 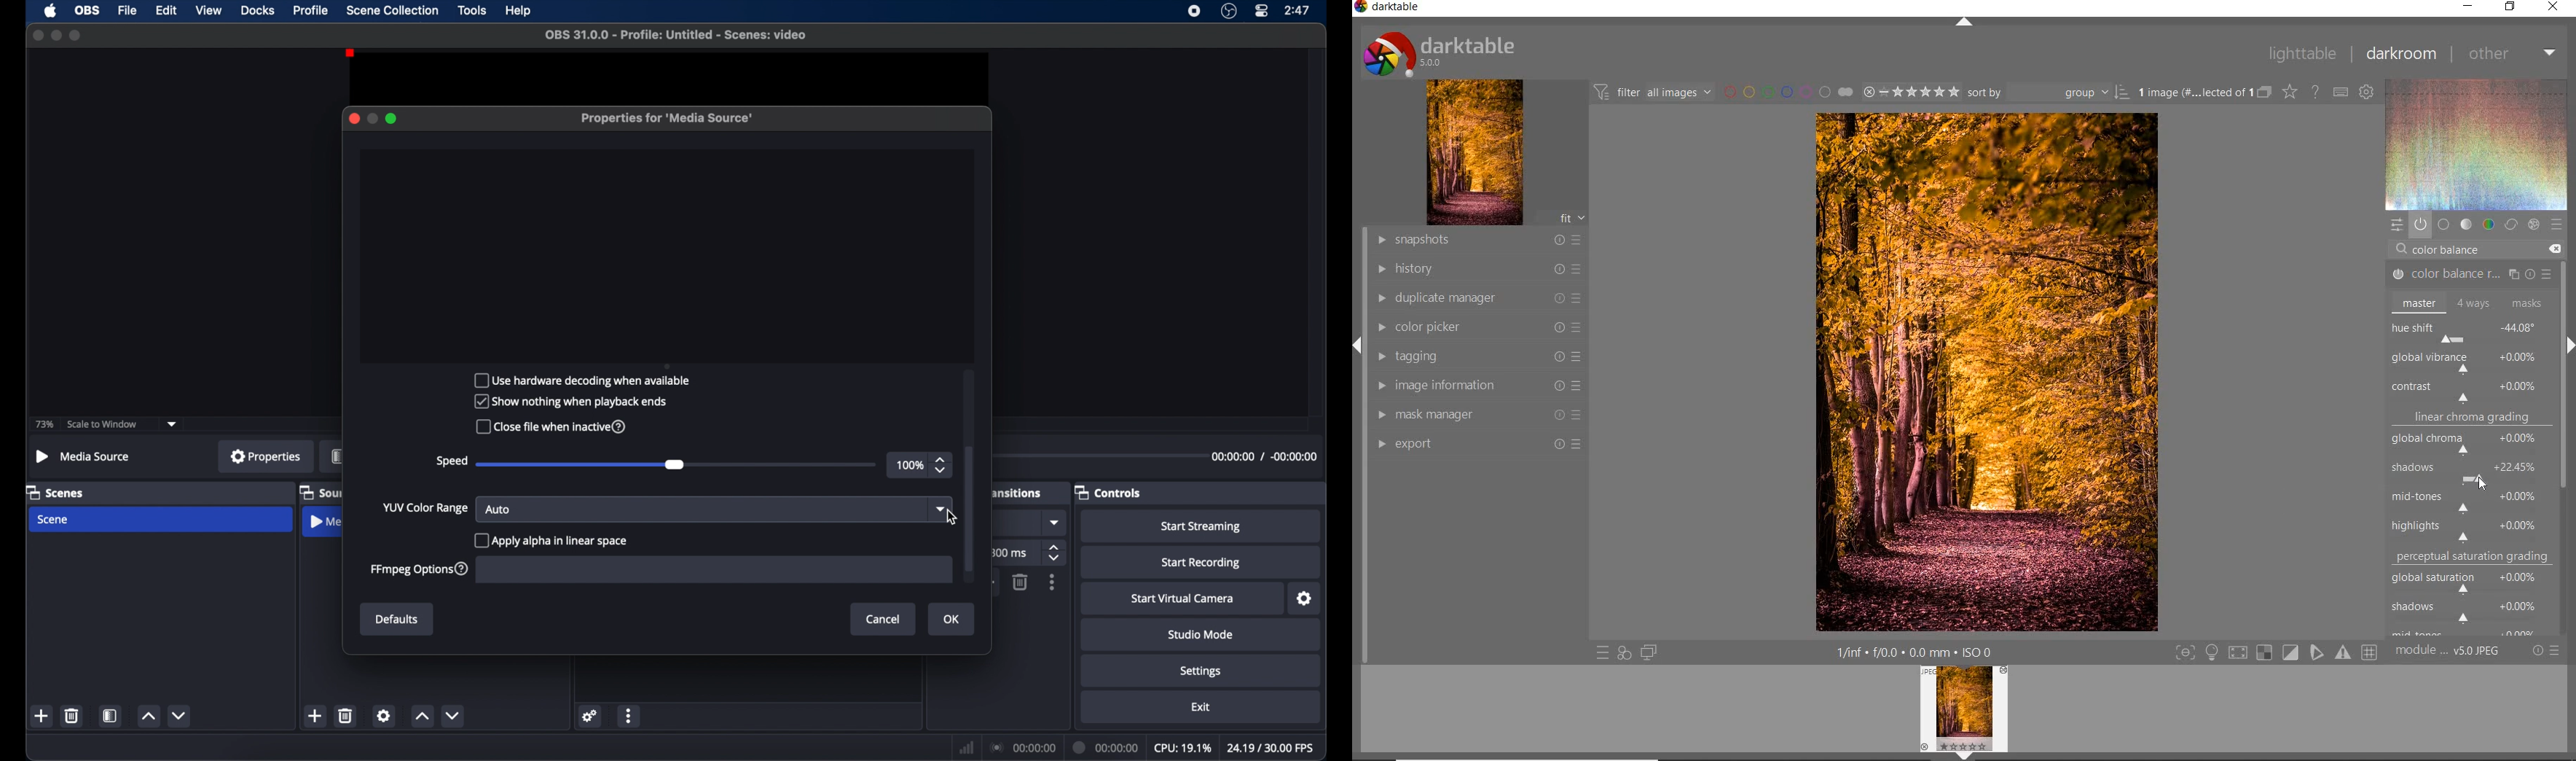 What do you see at coordinates (1480, 415) in the screenshot?
I see `mask manager` at bounding box center [1480, 415].